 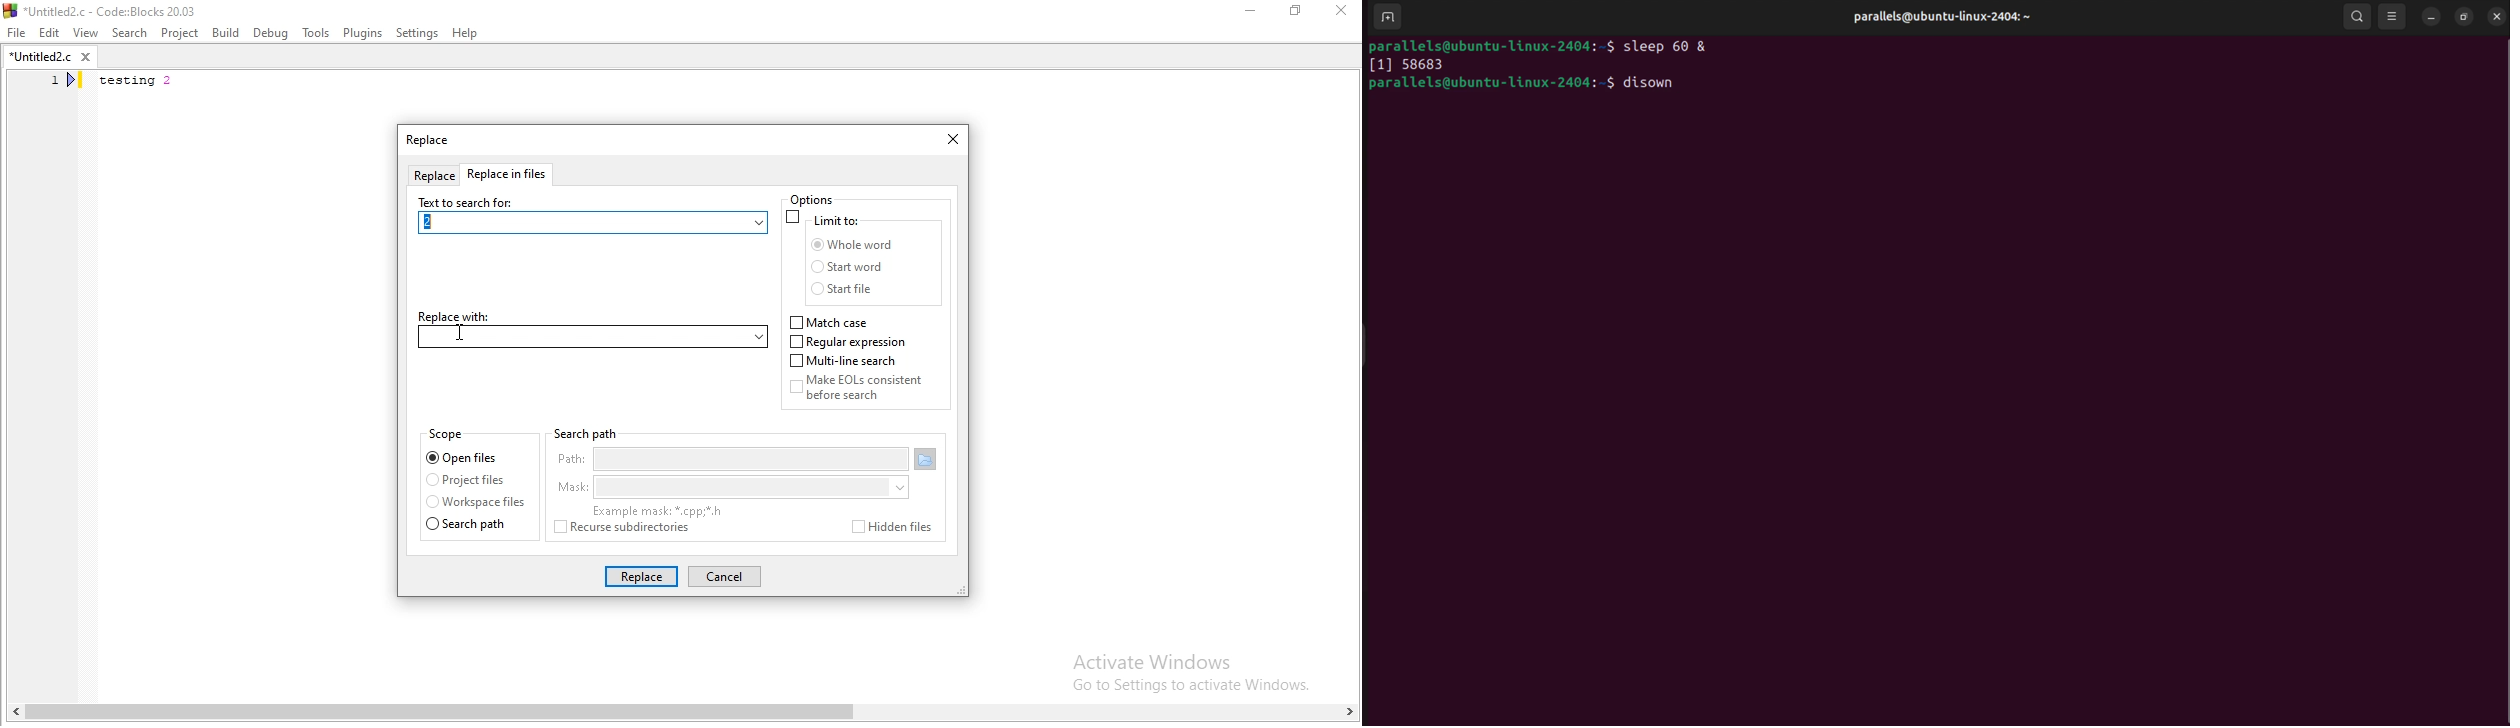 What do you see at coordinates (476, 205) in the screenshot?
I see `text to search for` at bounding box center [476, 205].